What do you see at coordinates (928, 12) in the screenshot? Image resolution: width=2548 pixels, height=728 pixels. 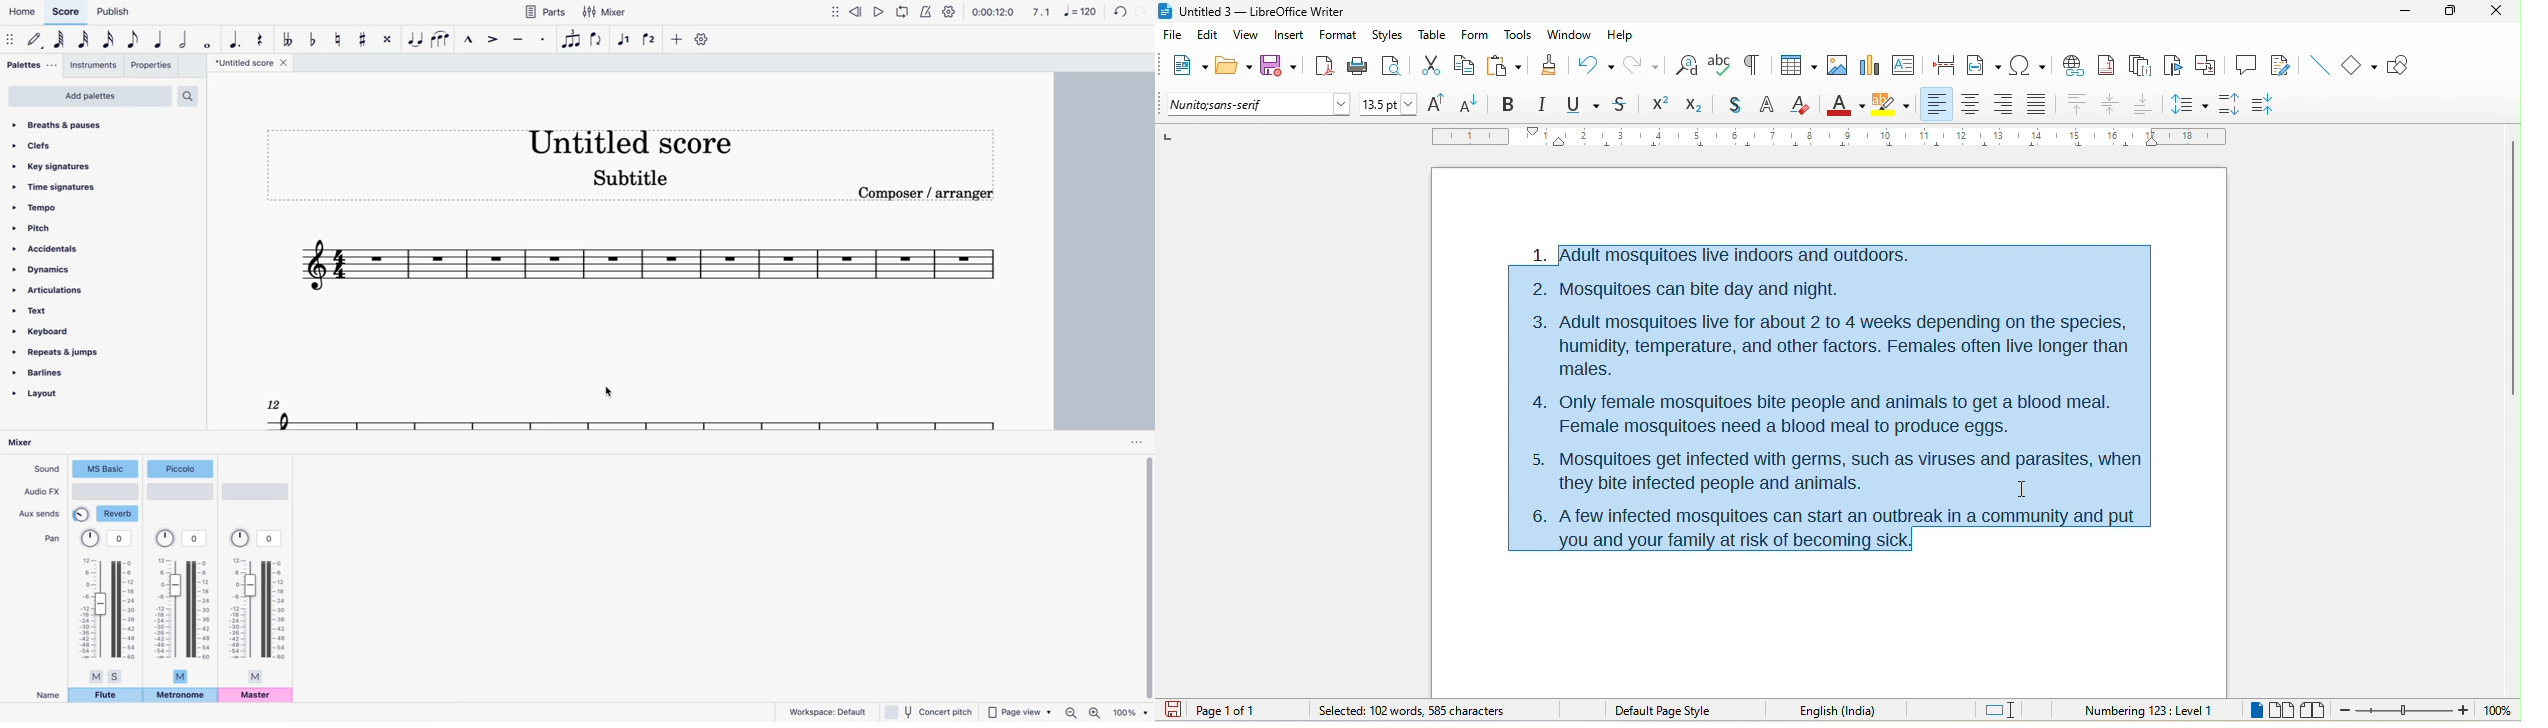 I see `metronome` at bounding box center [928, 12].